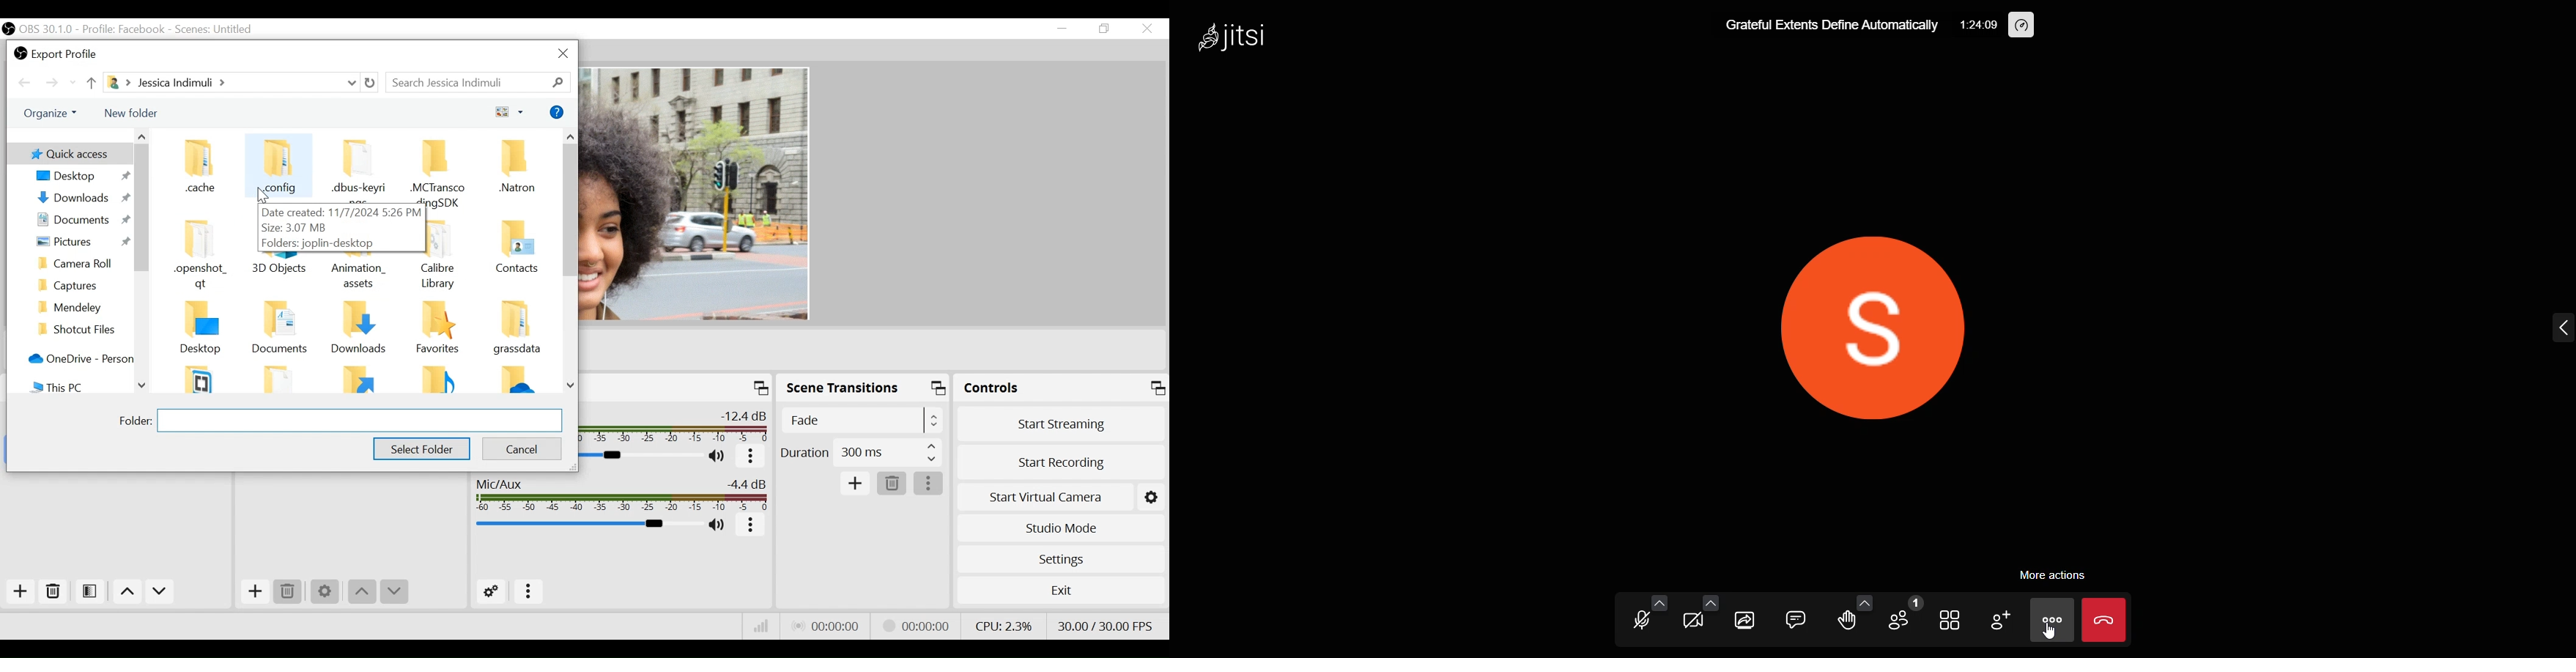 The width and height of the screenshot is (2576, 672). What do you see at coordinates (1062, 30) in the screenshot?
I see `minimize` at bounding box center [1062, 30].